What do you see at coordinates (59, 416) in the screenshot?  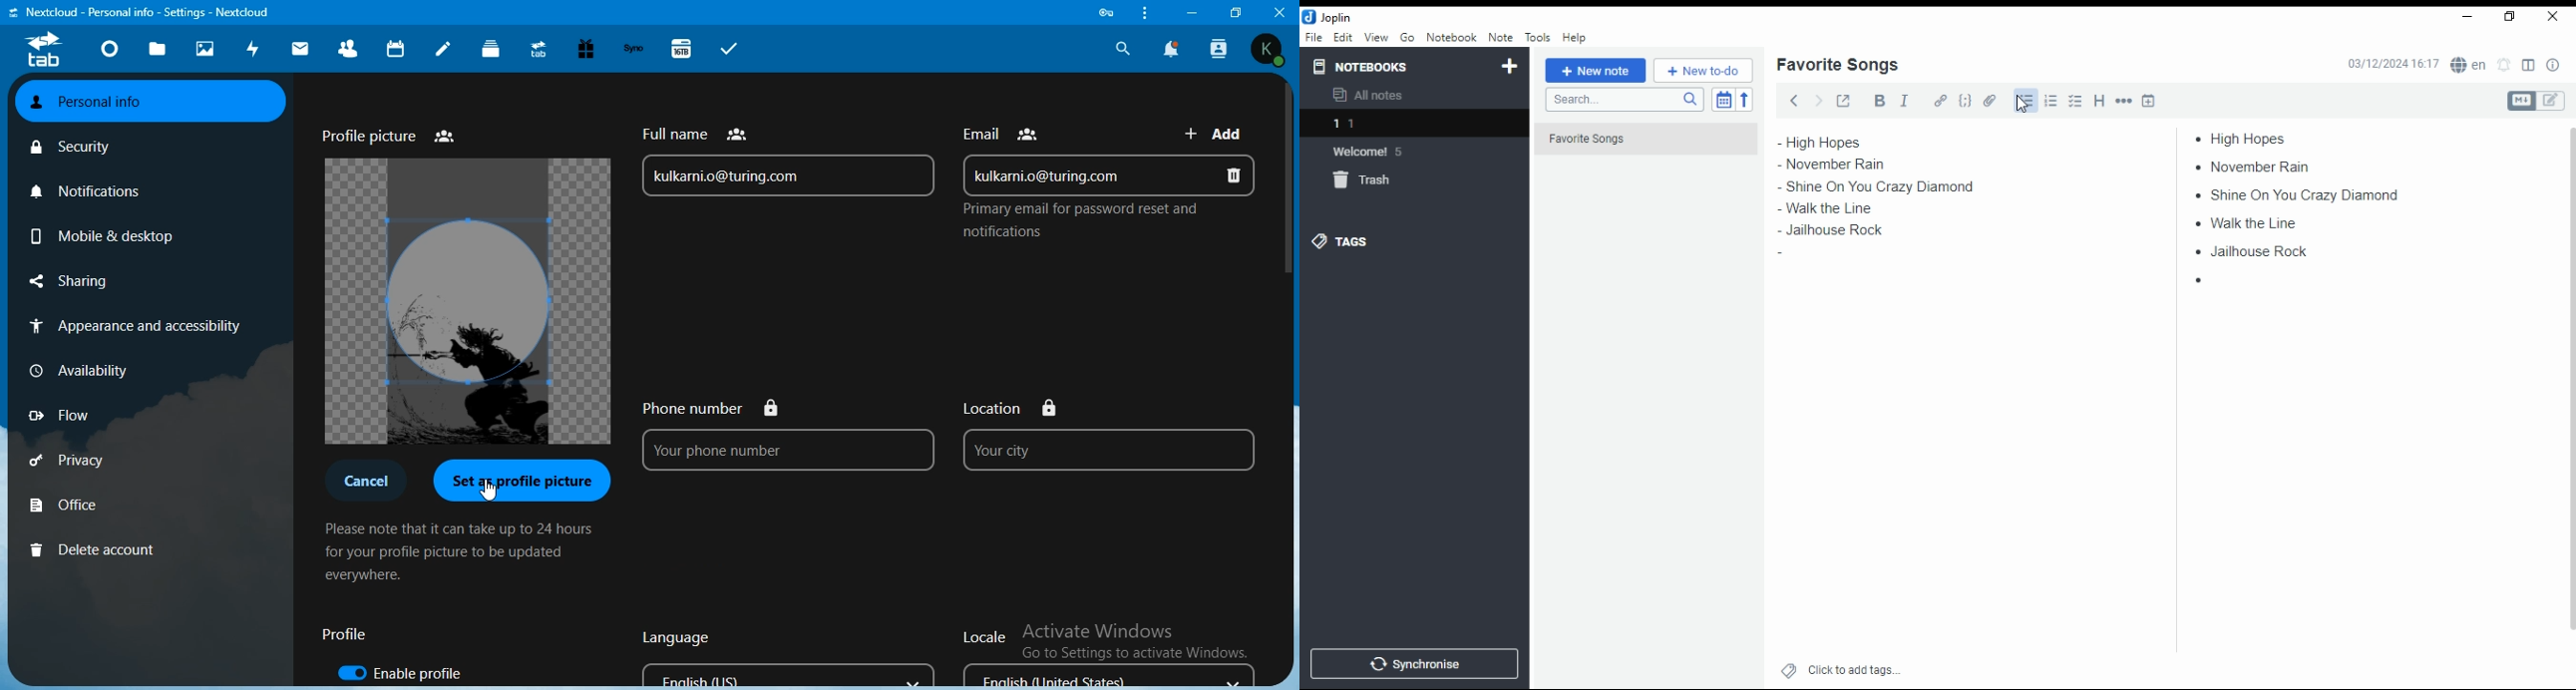 I see `flow` at bounding box center [59, 416].